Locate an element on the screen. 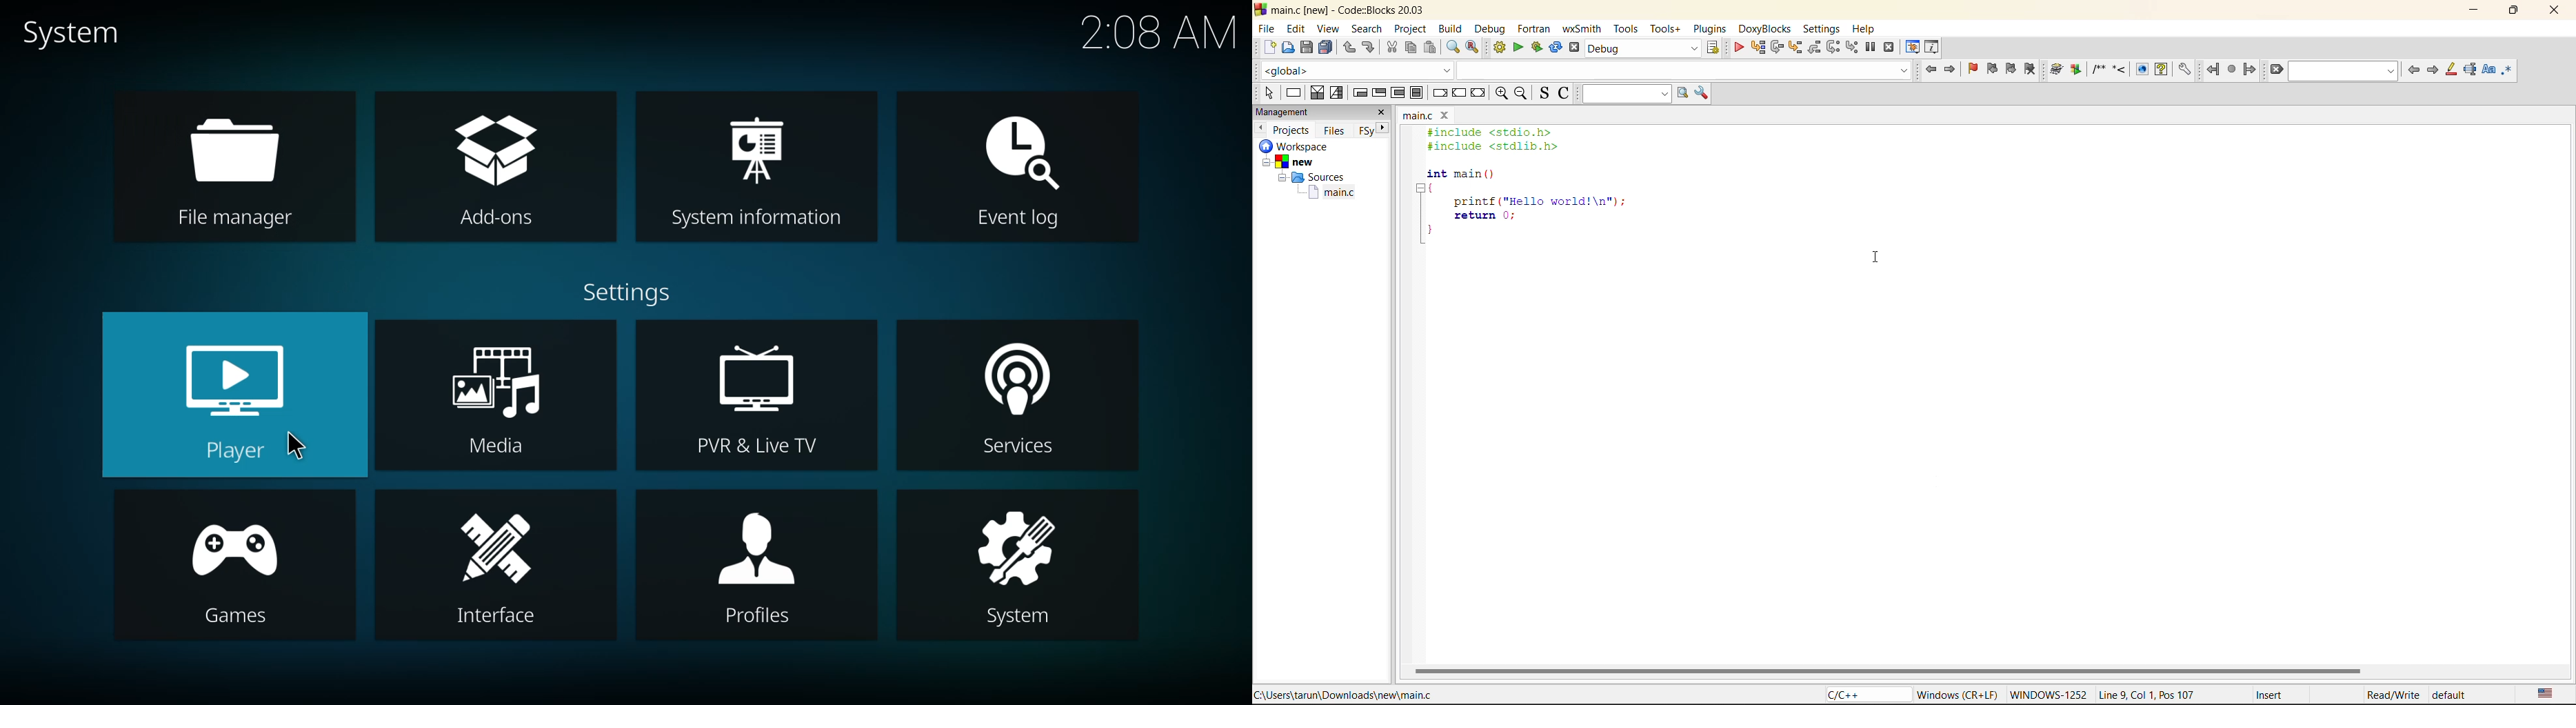 Image resolution: width=2576 pixels, height=728 pixels. C:\Users\tarun\Downloads\new\main.c is located at coordinates (1349, 695).